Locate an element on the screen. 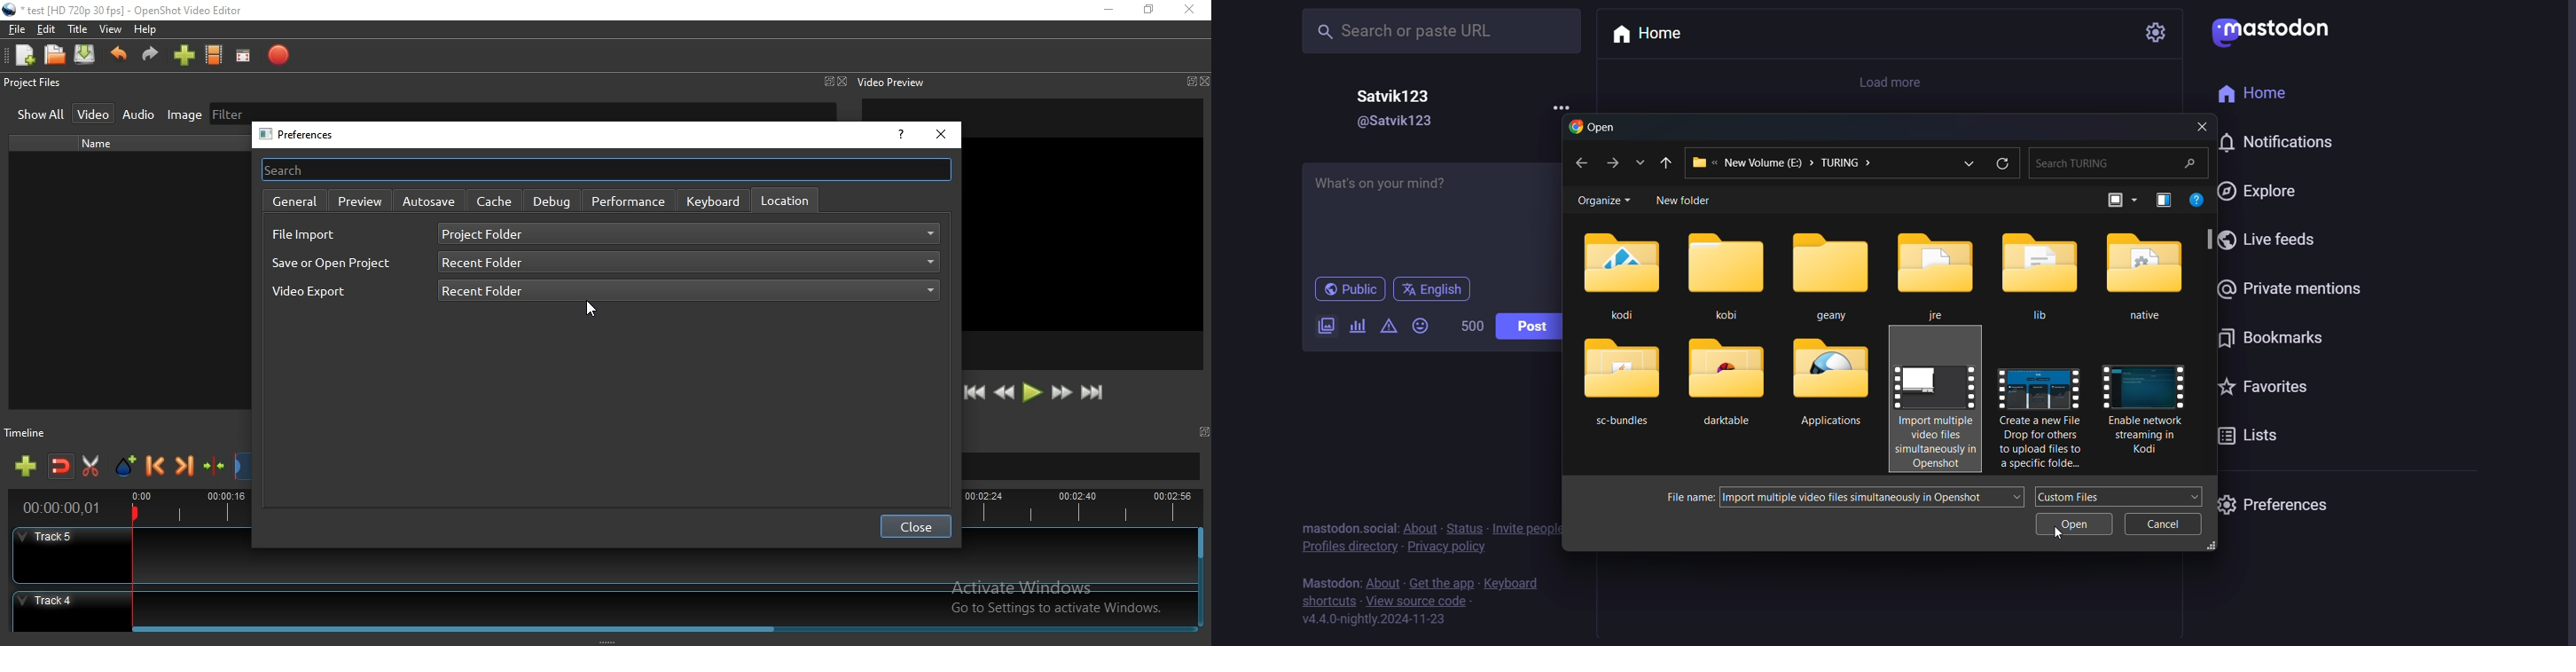 Image resolution: width=2576 pixels, height=672 pixels. about is located at coordinates (1420, 528).